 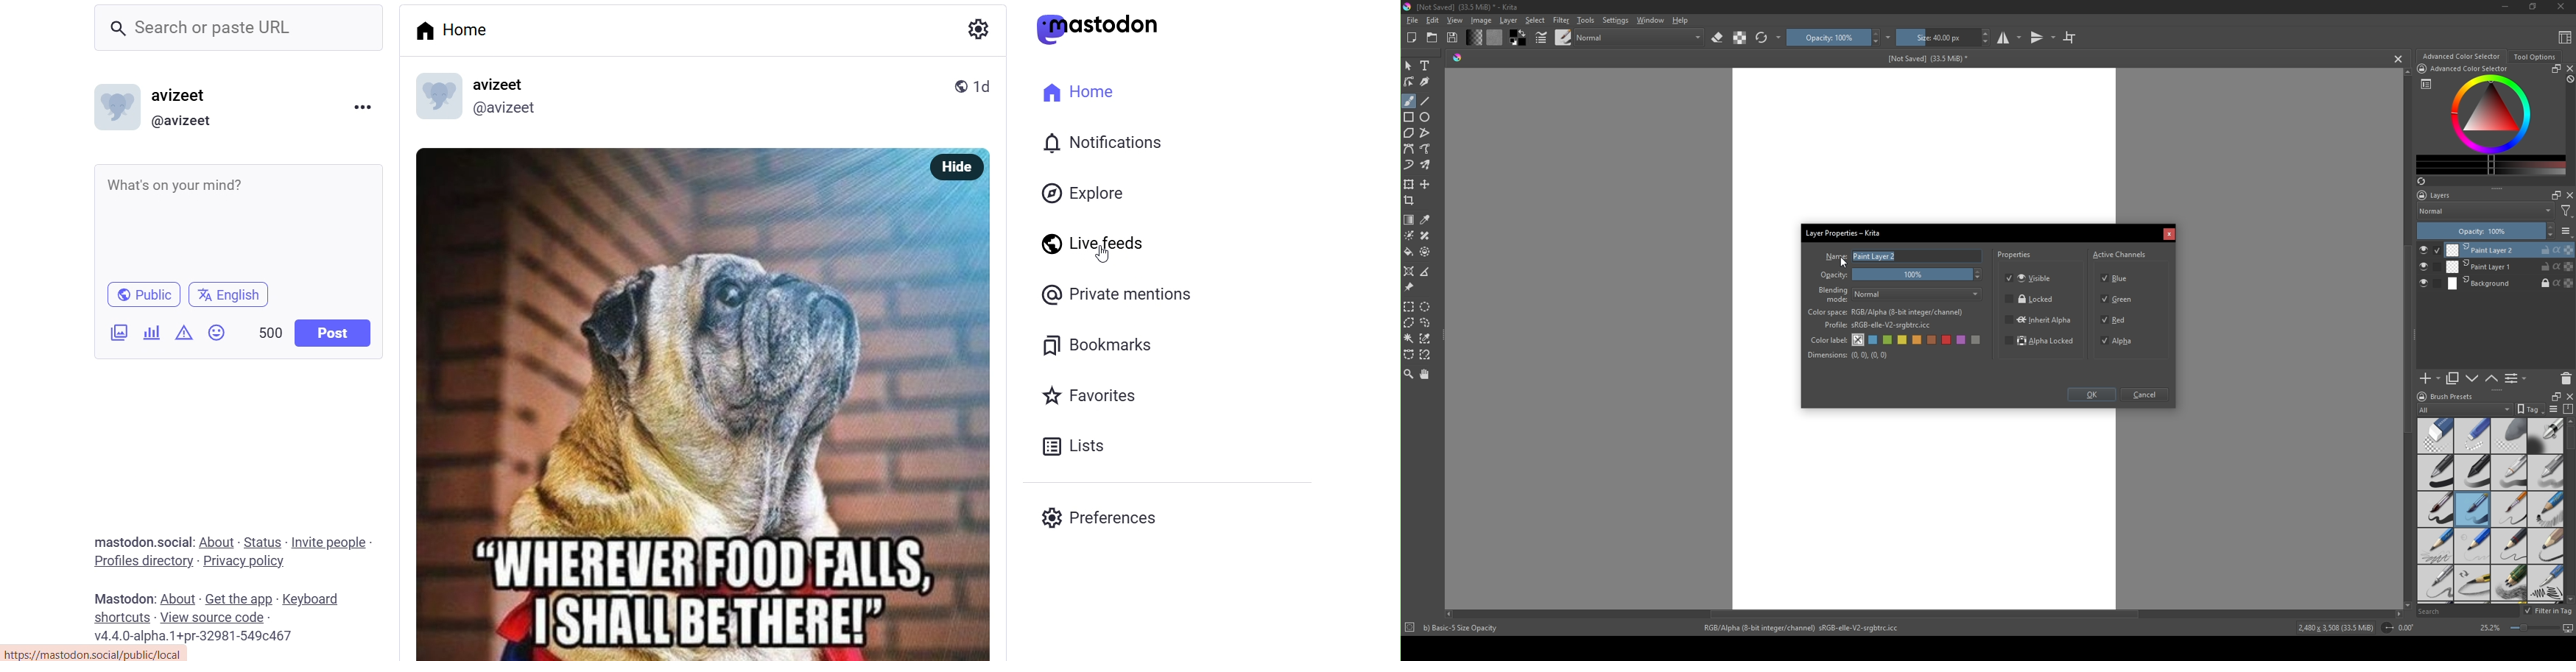 I want to click on color, so click(x=1494, y=37).